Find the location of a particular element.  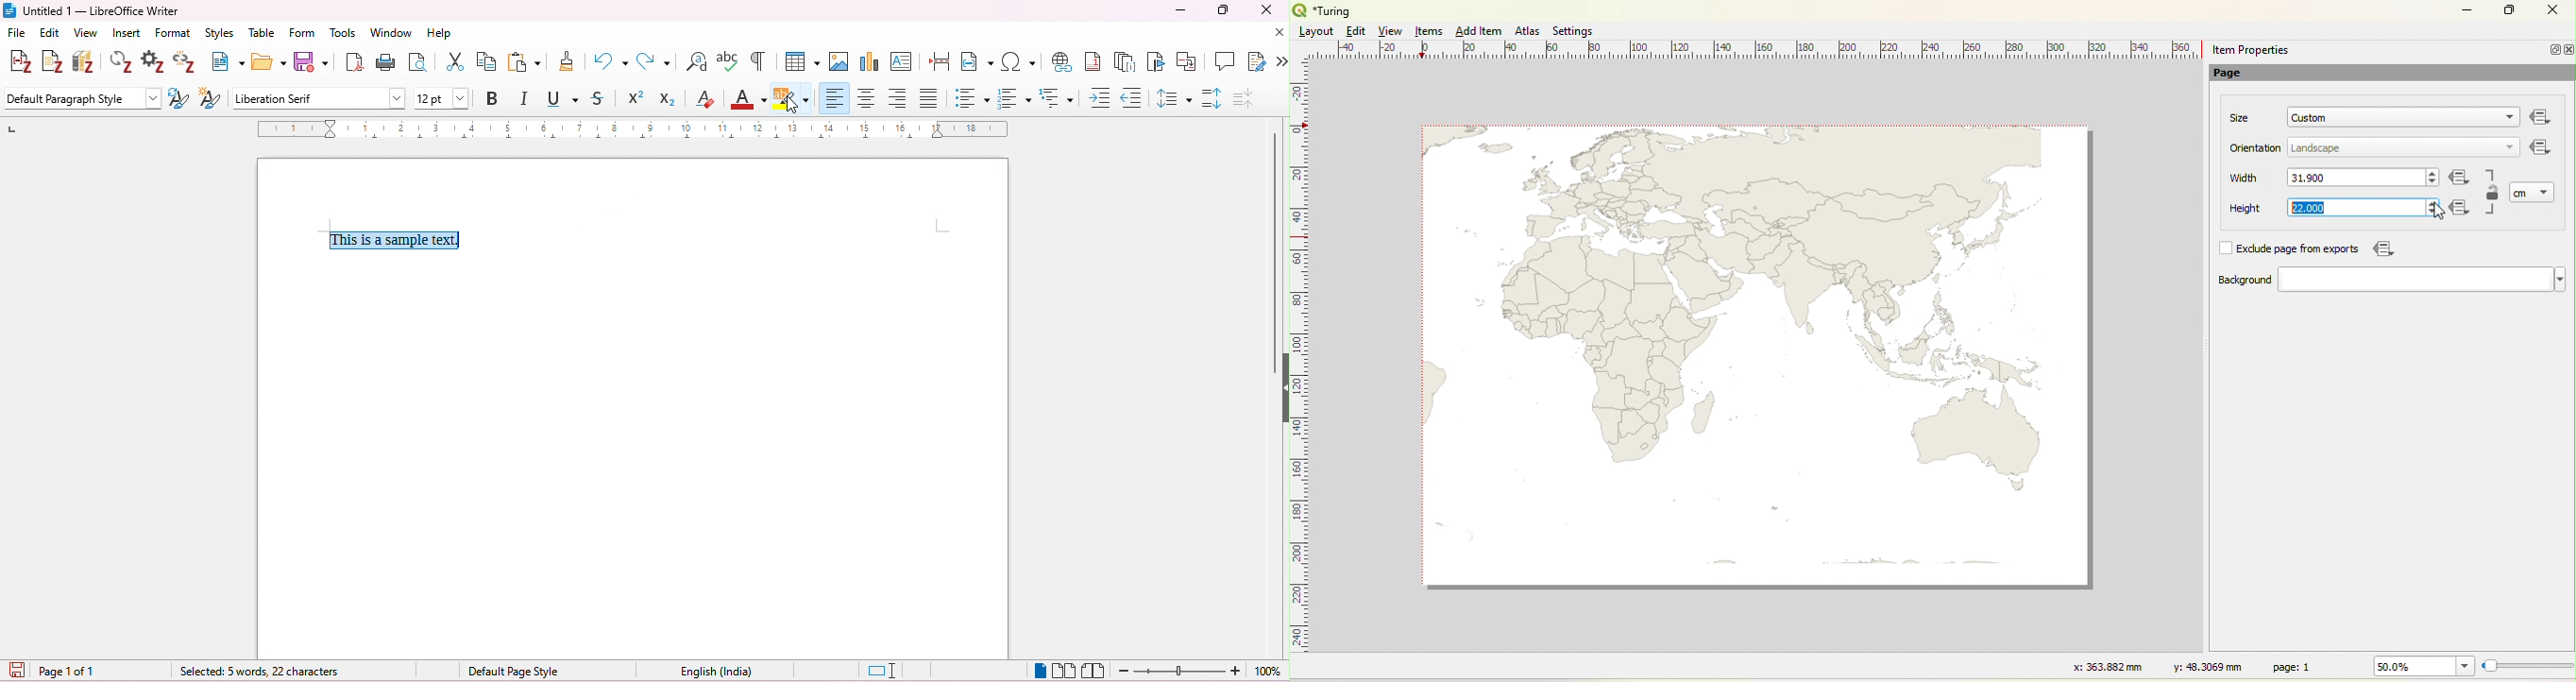

minimize is located at coordinates (1179, 12).